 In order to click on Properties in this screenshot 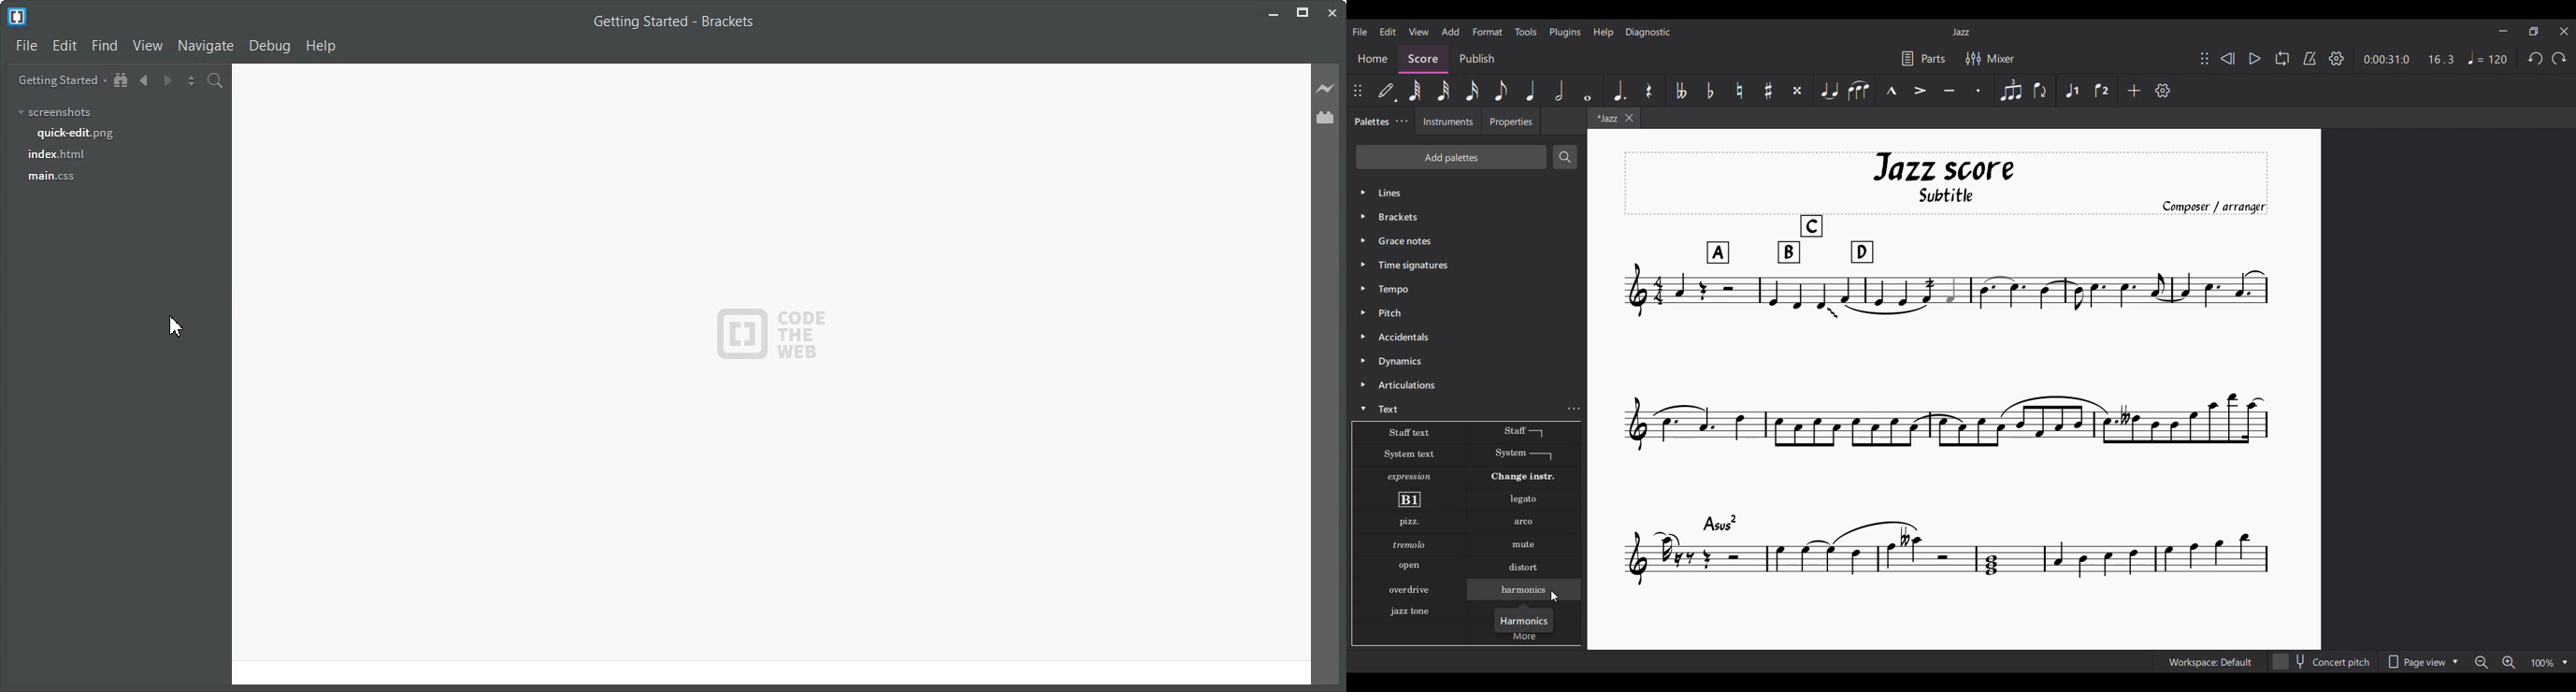, I will do `click(1514, 125)`.